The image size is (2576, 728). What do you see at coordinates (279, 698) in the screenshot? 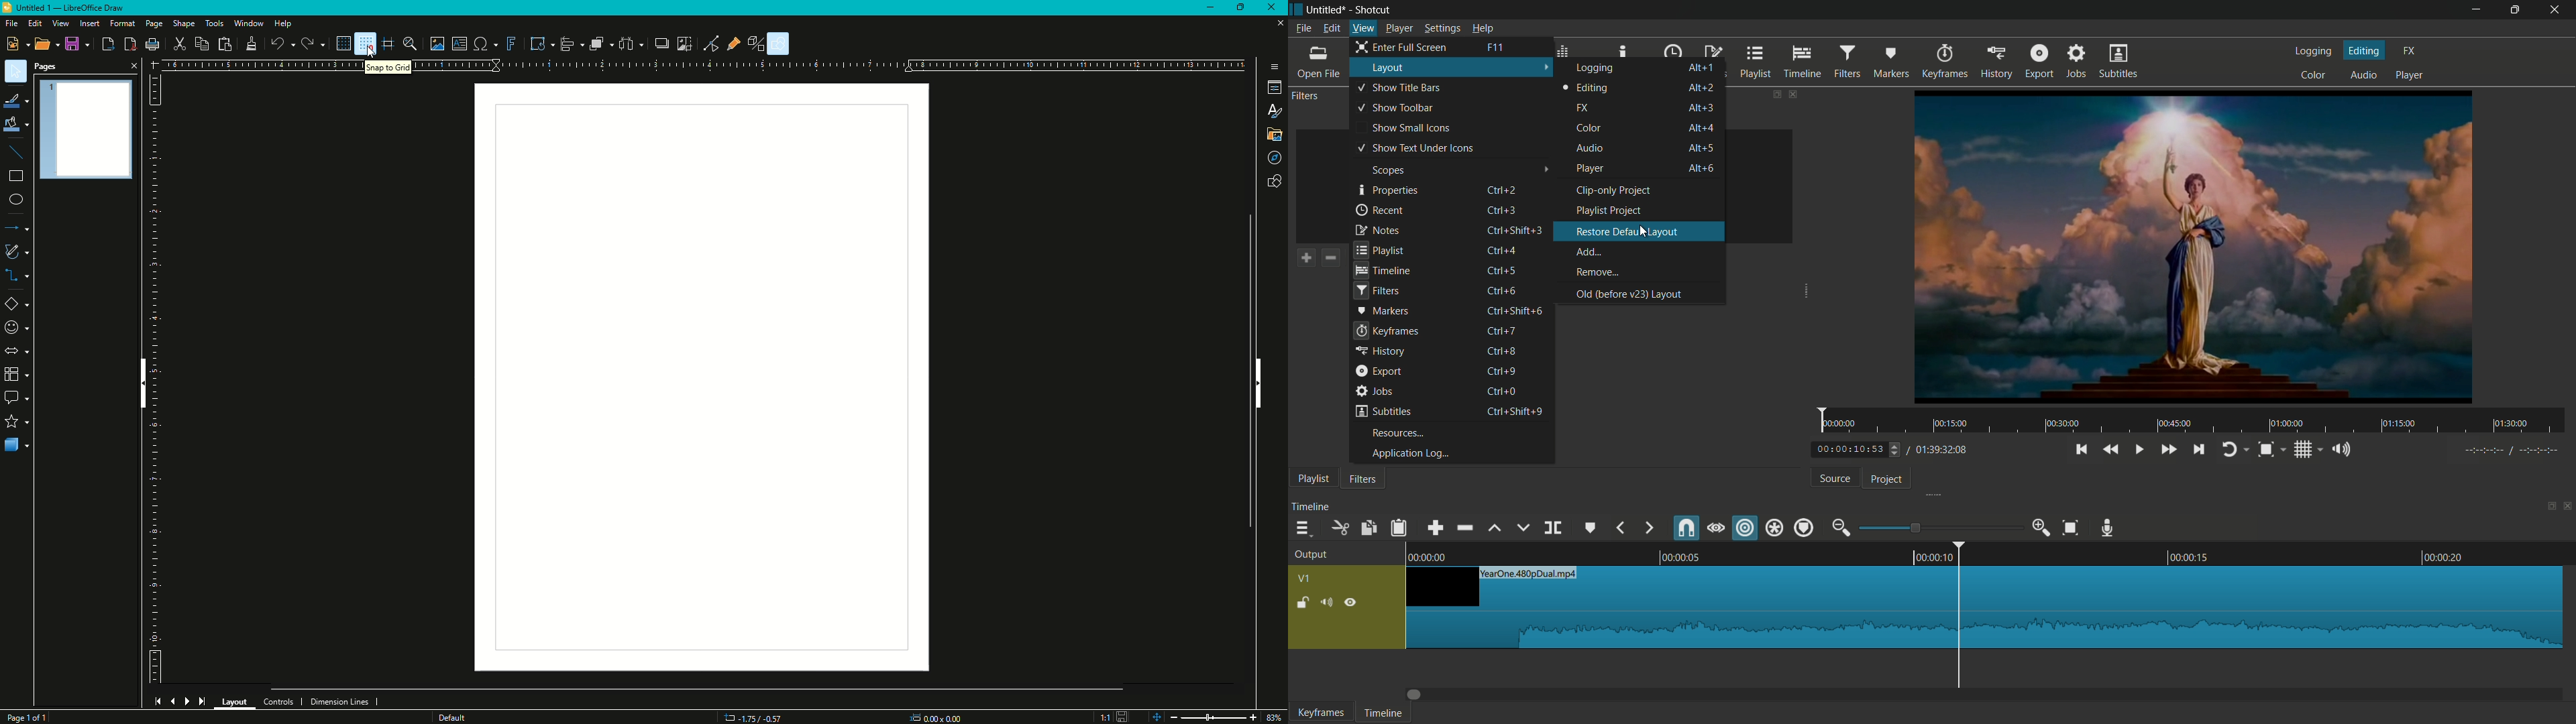
I see `Controls` at bounding box center [279, 698].